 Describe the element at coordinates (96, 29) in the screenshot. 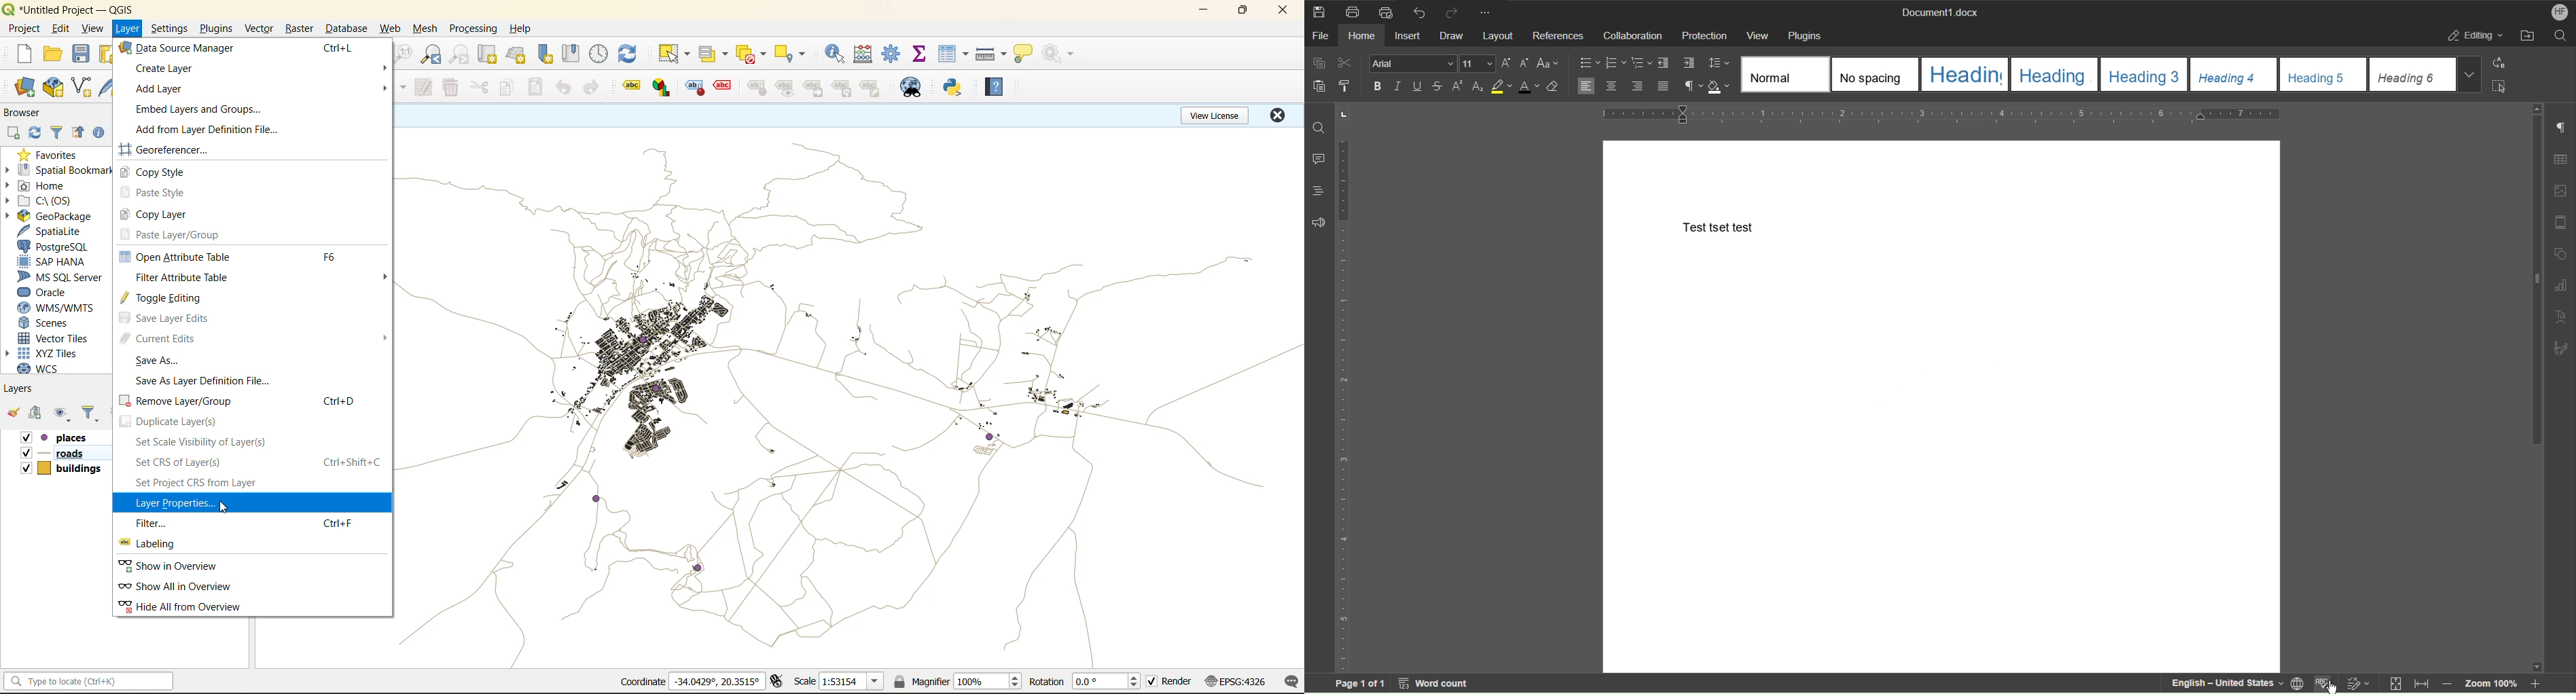

I see `view` at that location.